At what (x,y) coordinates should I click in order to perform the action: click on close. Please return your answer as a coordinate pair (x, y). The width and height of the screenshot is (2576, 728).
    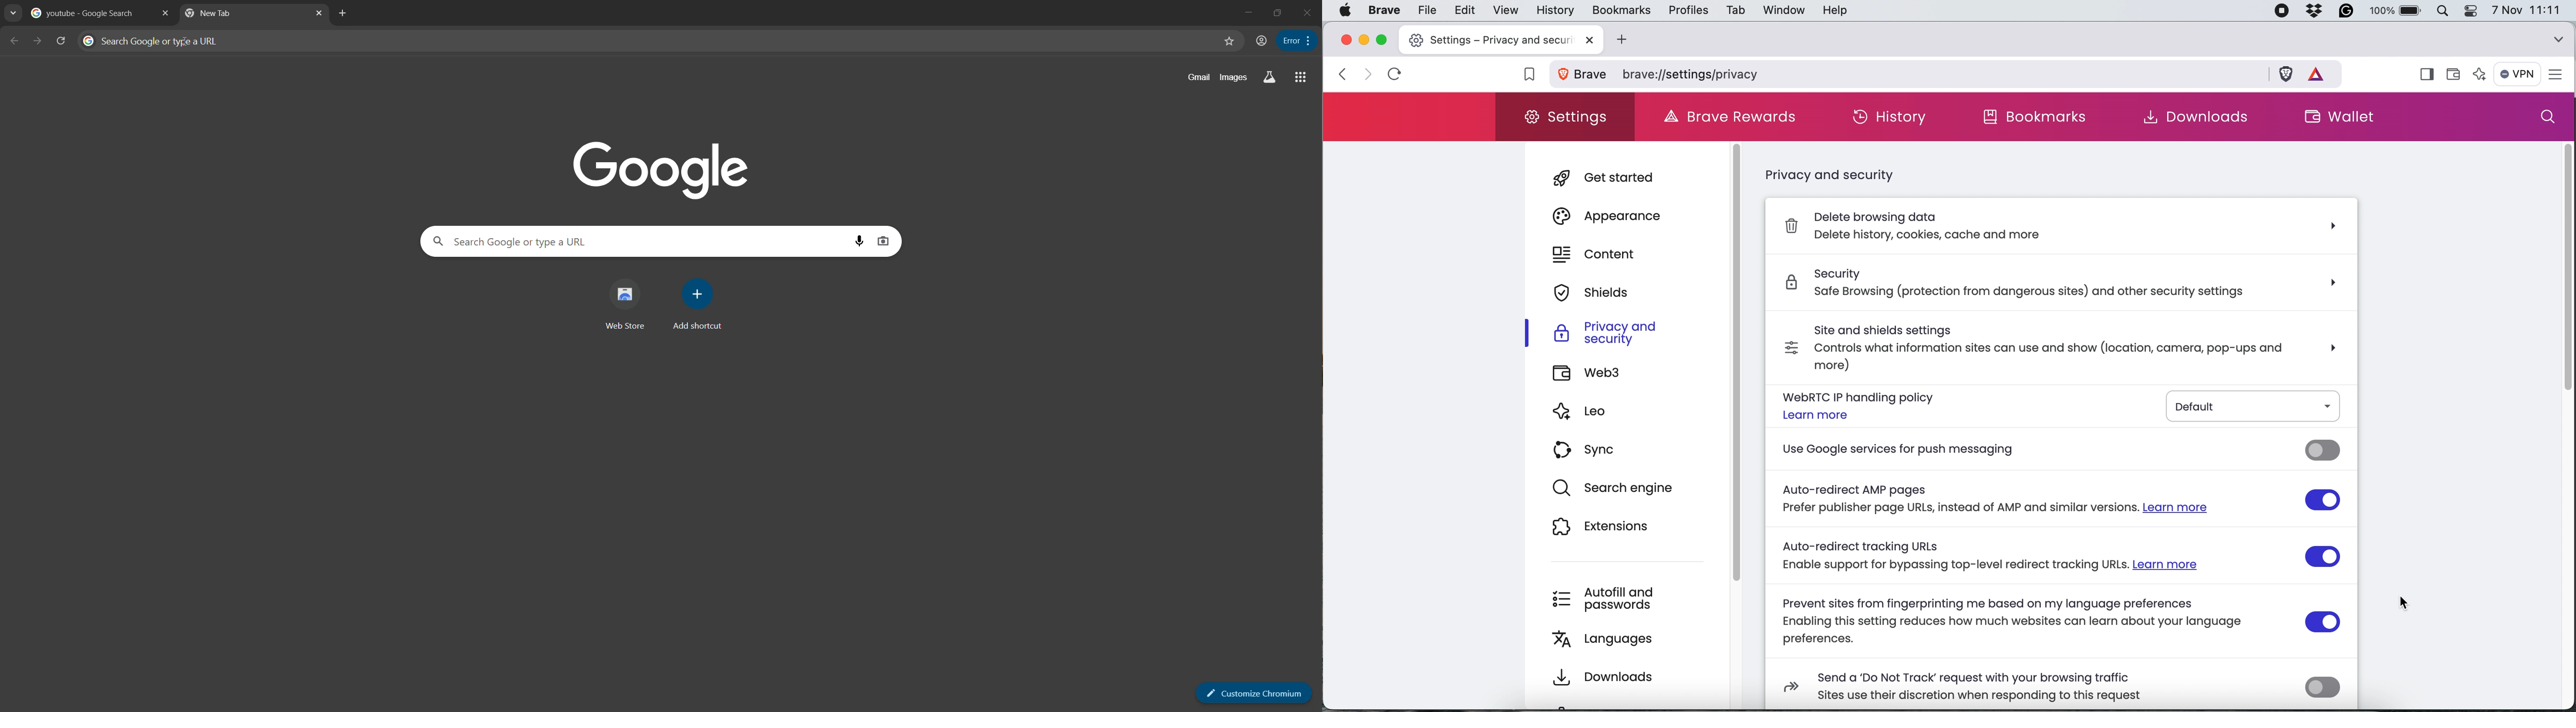
    Looking at the image, I should click on (1345, 40).